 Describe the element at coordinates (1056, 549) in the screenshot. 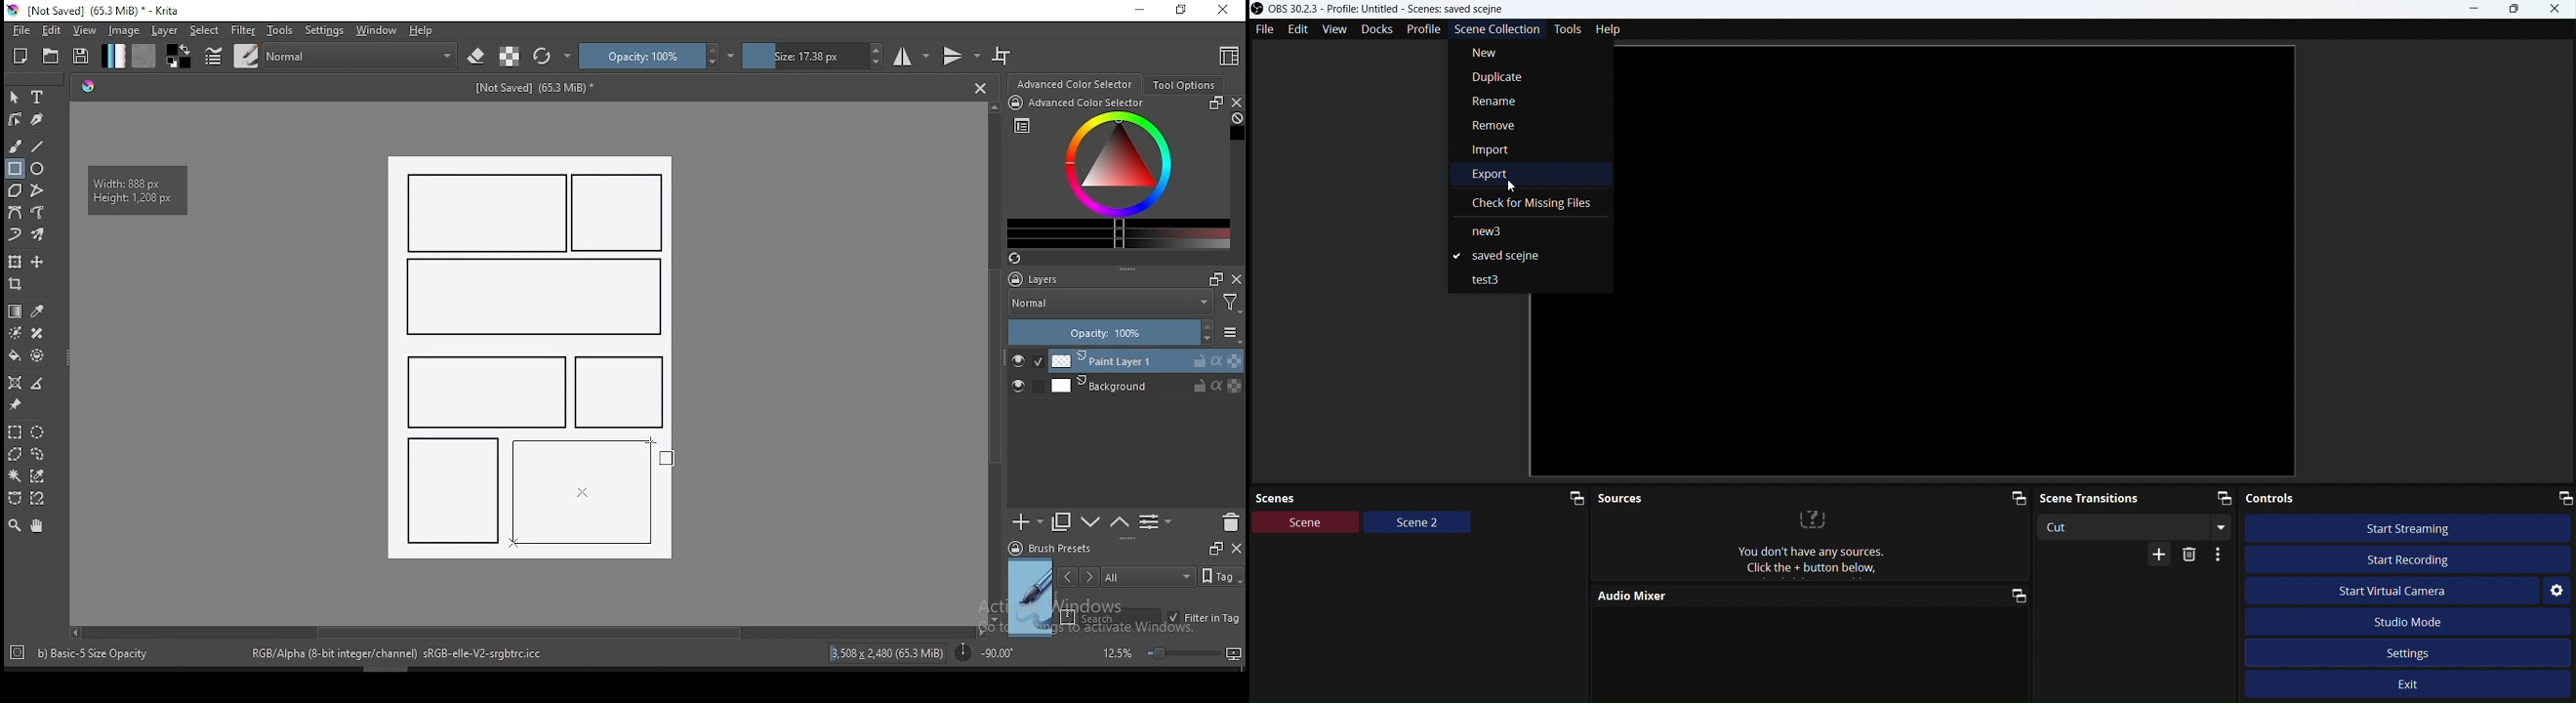

I see `brush presets` at that location.